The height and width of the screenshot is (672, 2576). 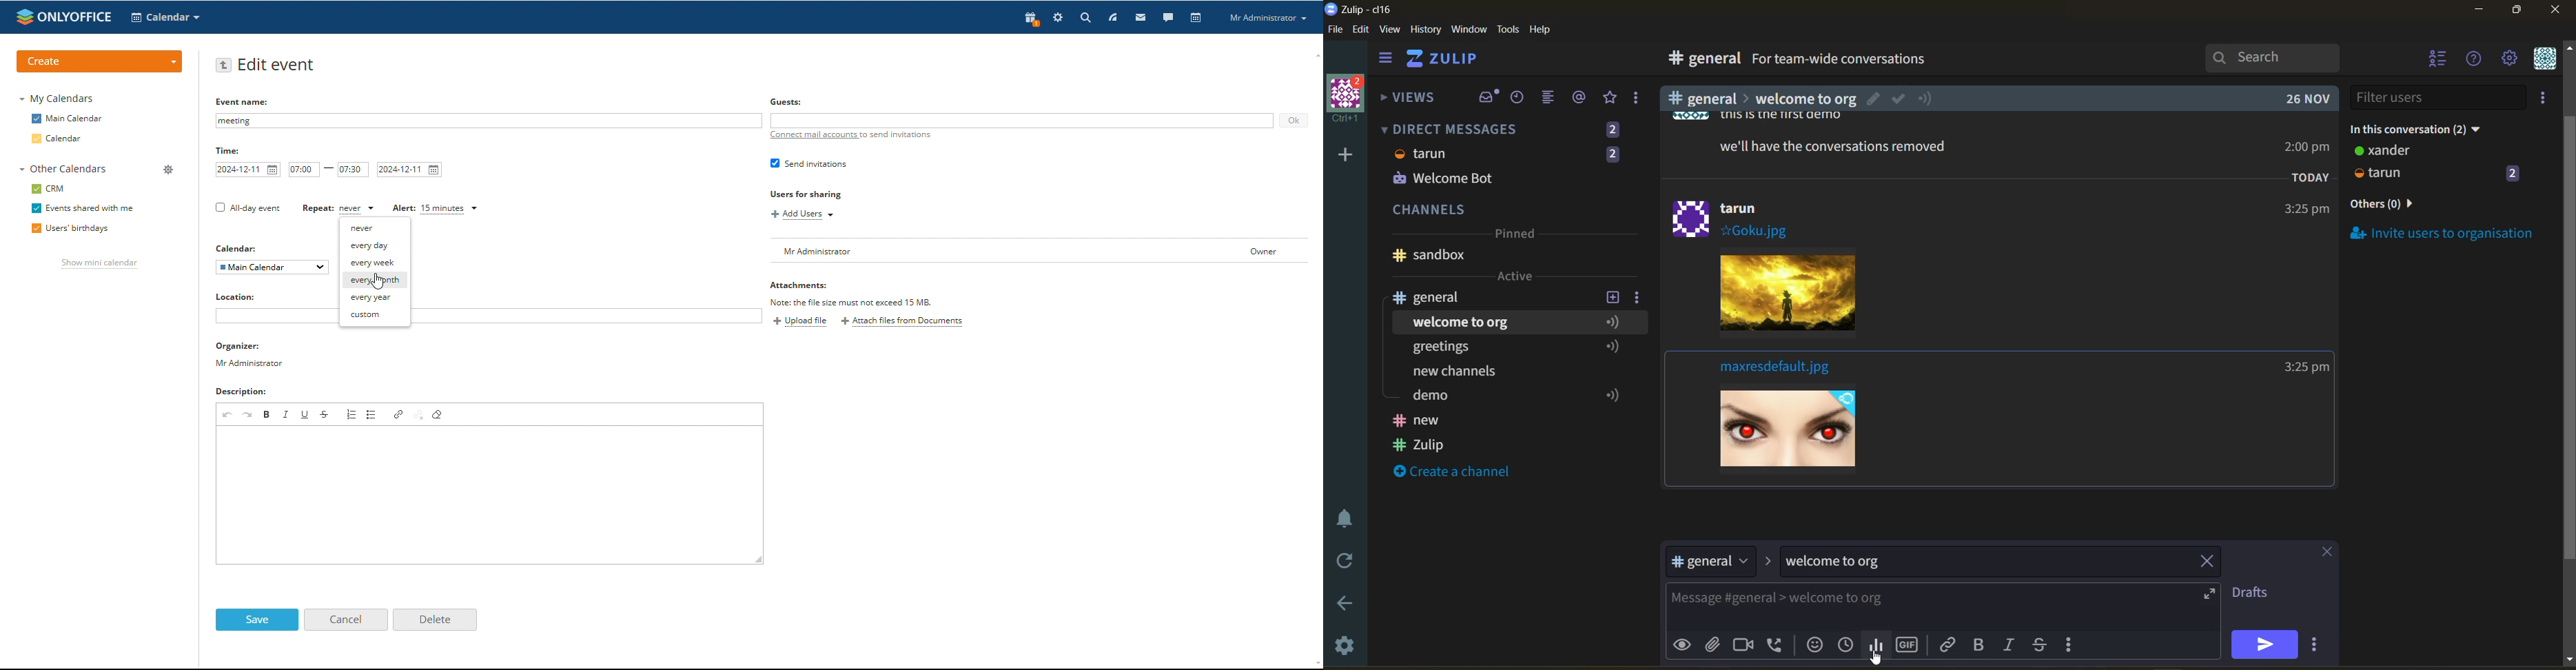 I want to click on direct messages, so click(x=1512, y=128).